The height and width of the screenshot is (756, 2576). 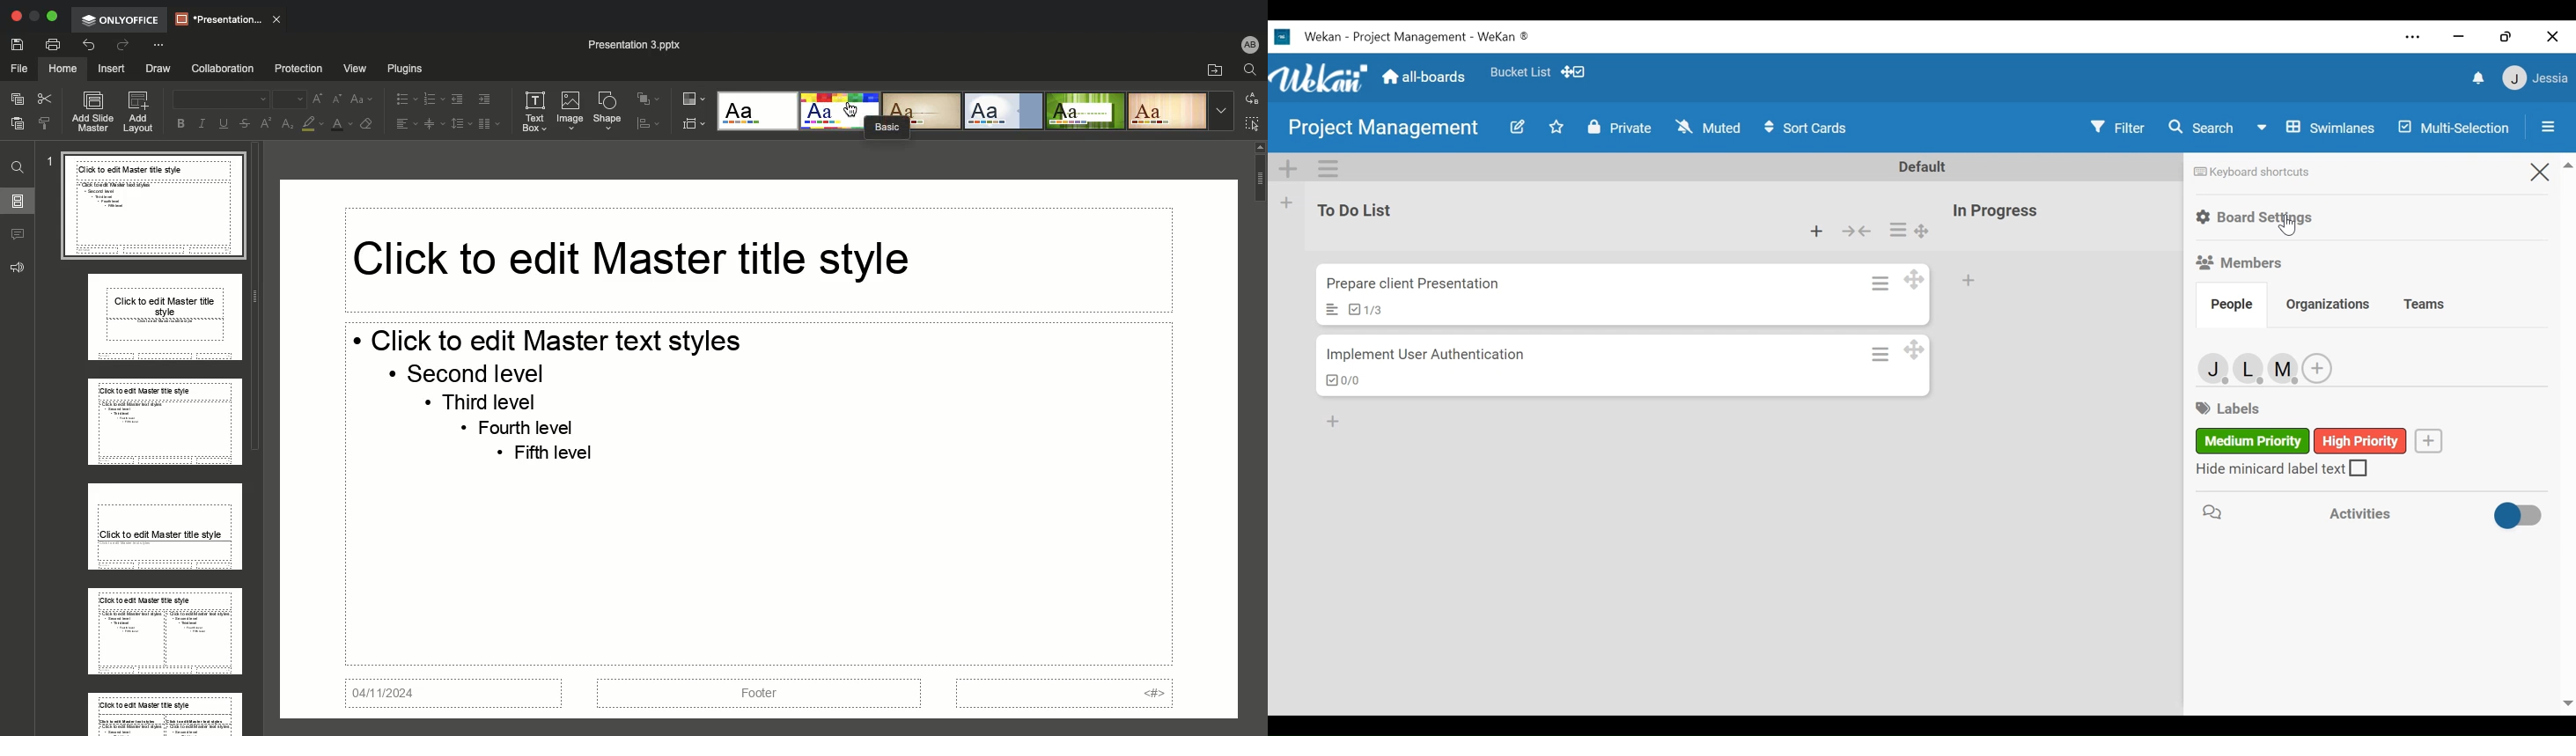 What do you see at coordinates (158, 46) in the screenshot?
I see `Customize quick access toolbar` at bounding box center [158, 46].